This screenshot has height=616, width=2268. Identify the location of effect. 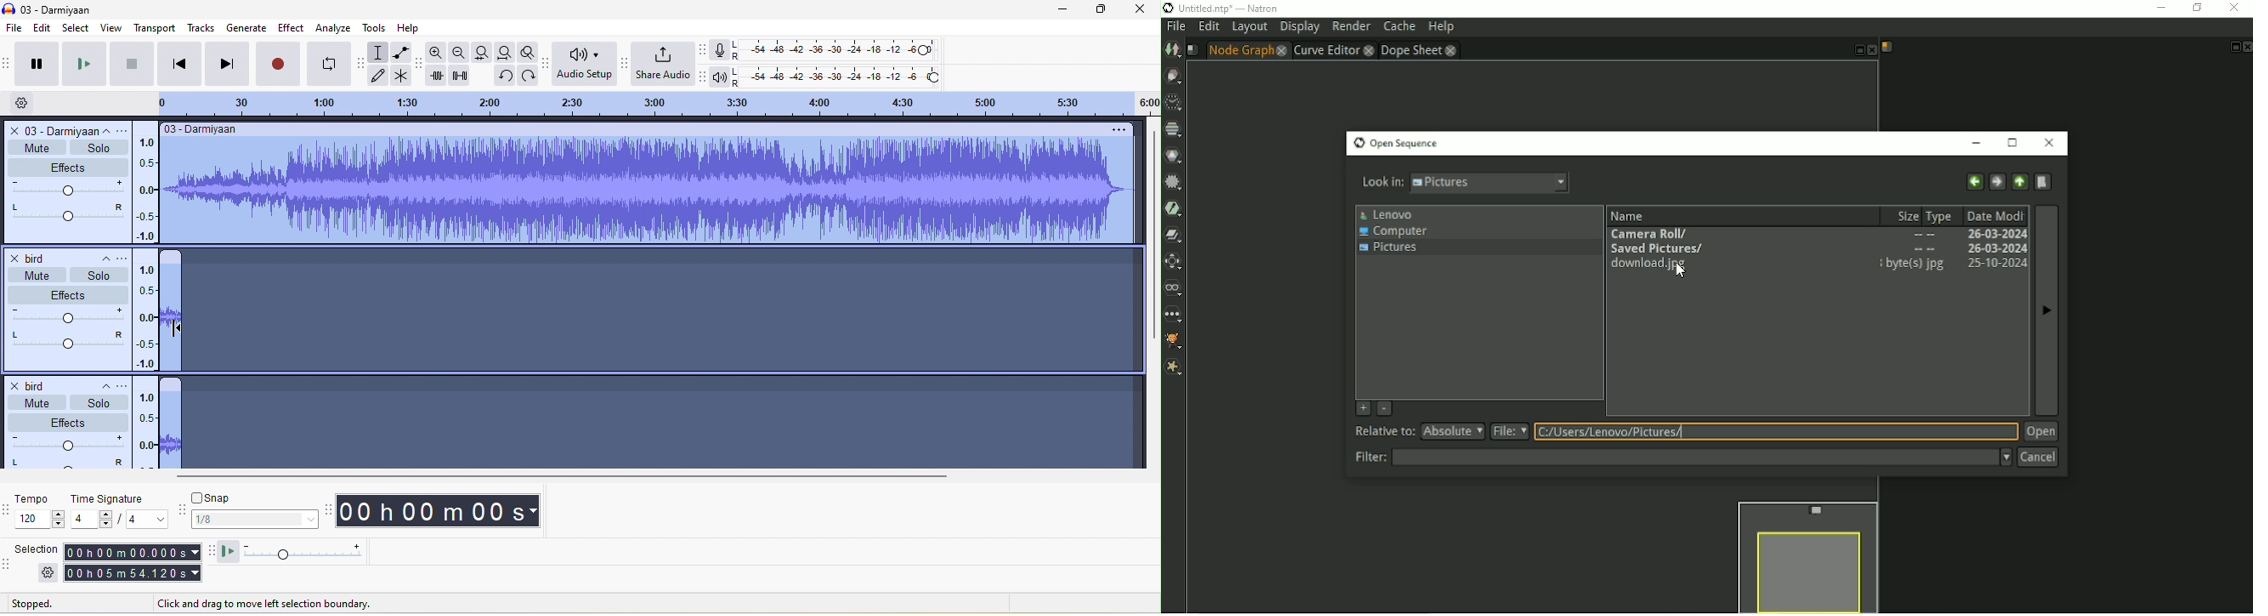
(291, 29).